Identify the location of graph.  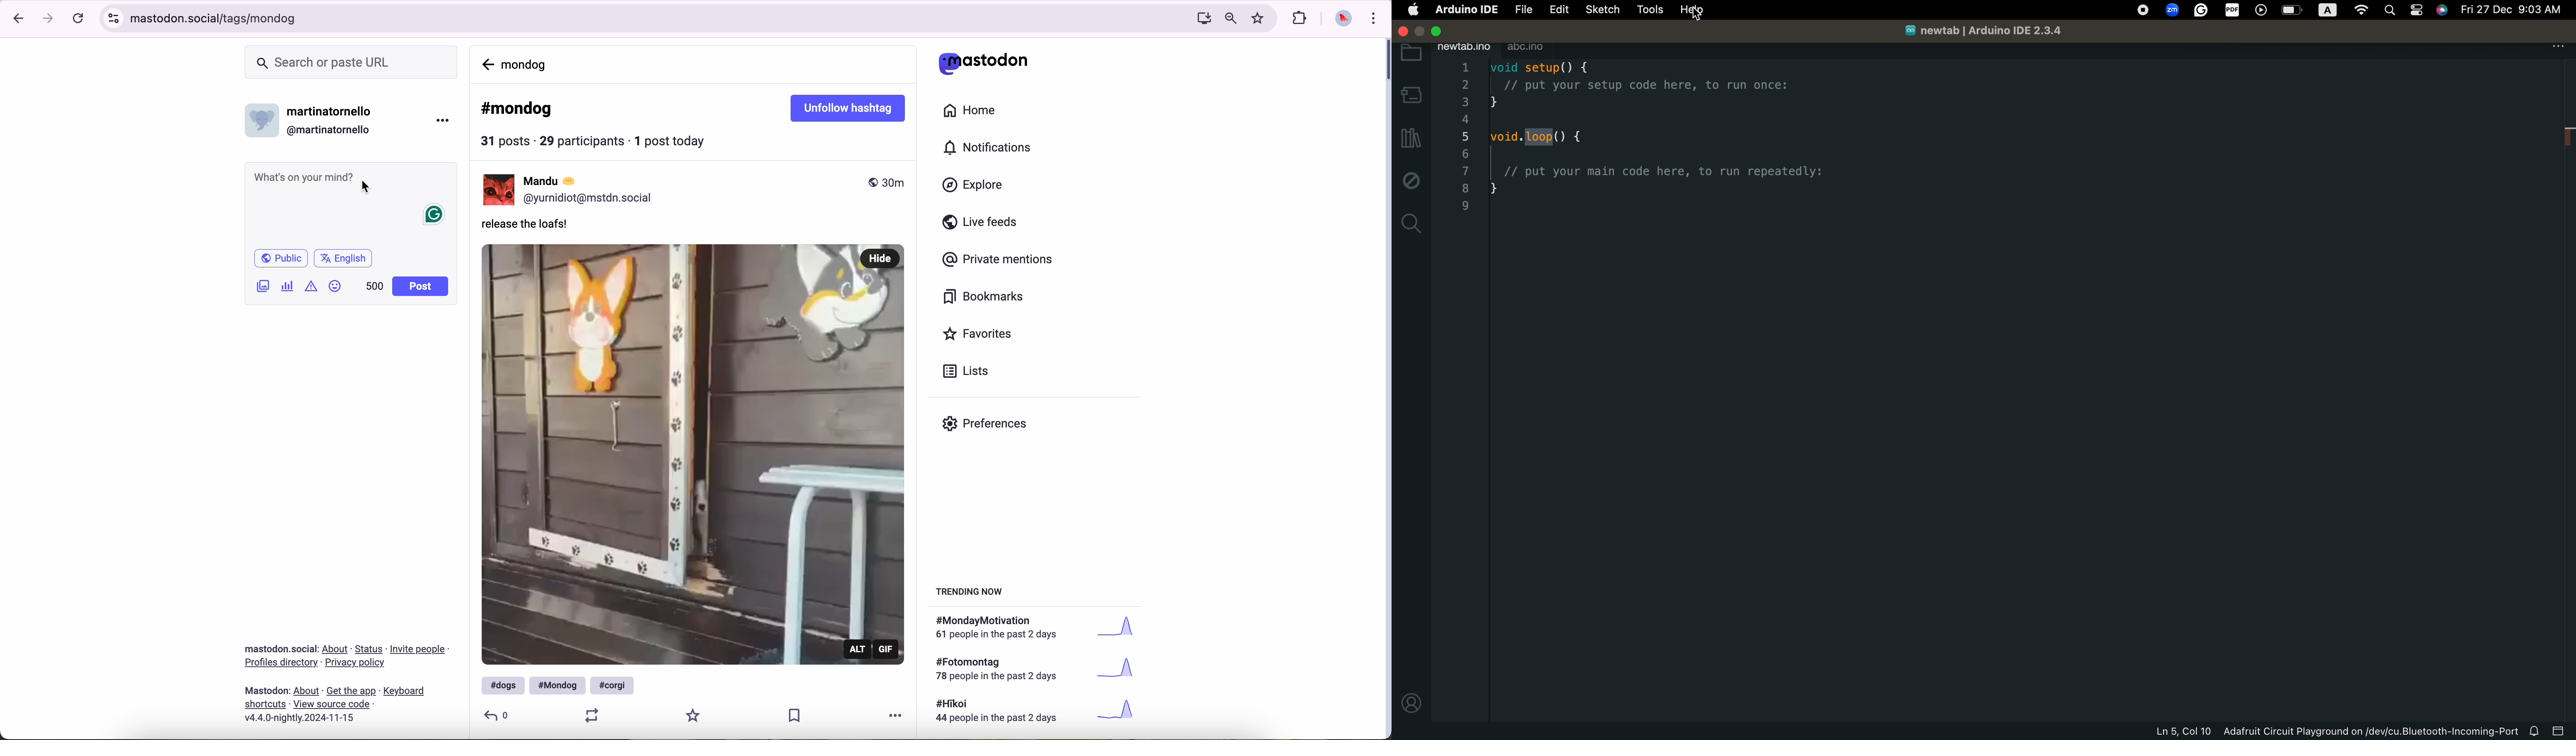
(1124, 629).